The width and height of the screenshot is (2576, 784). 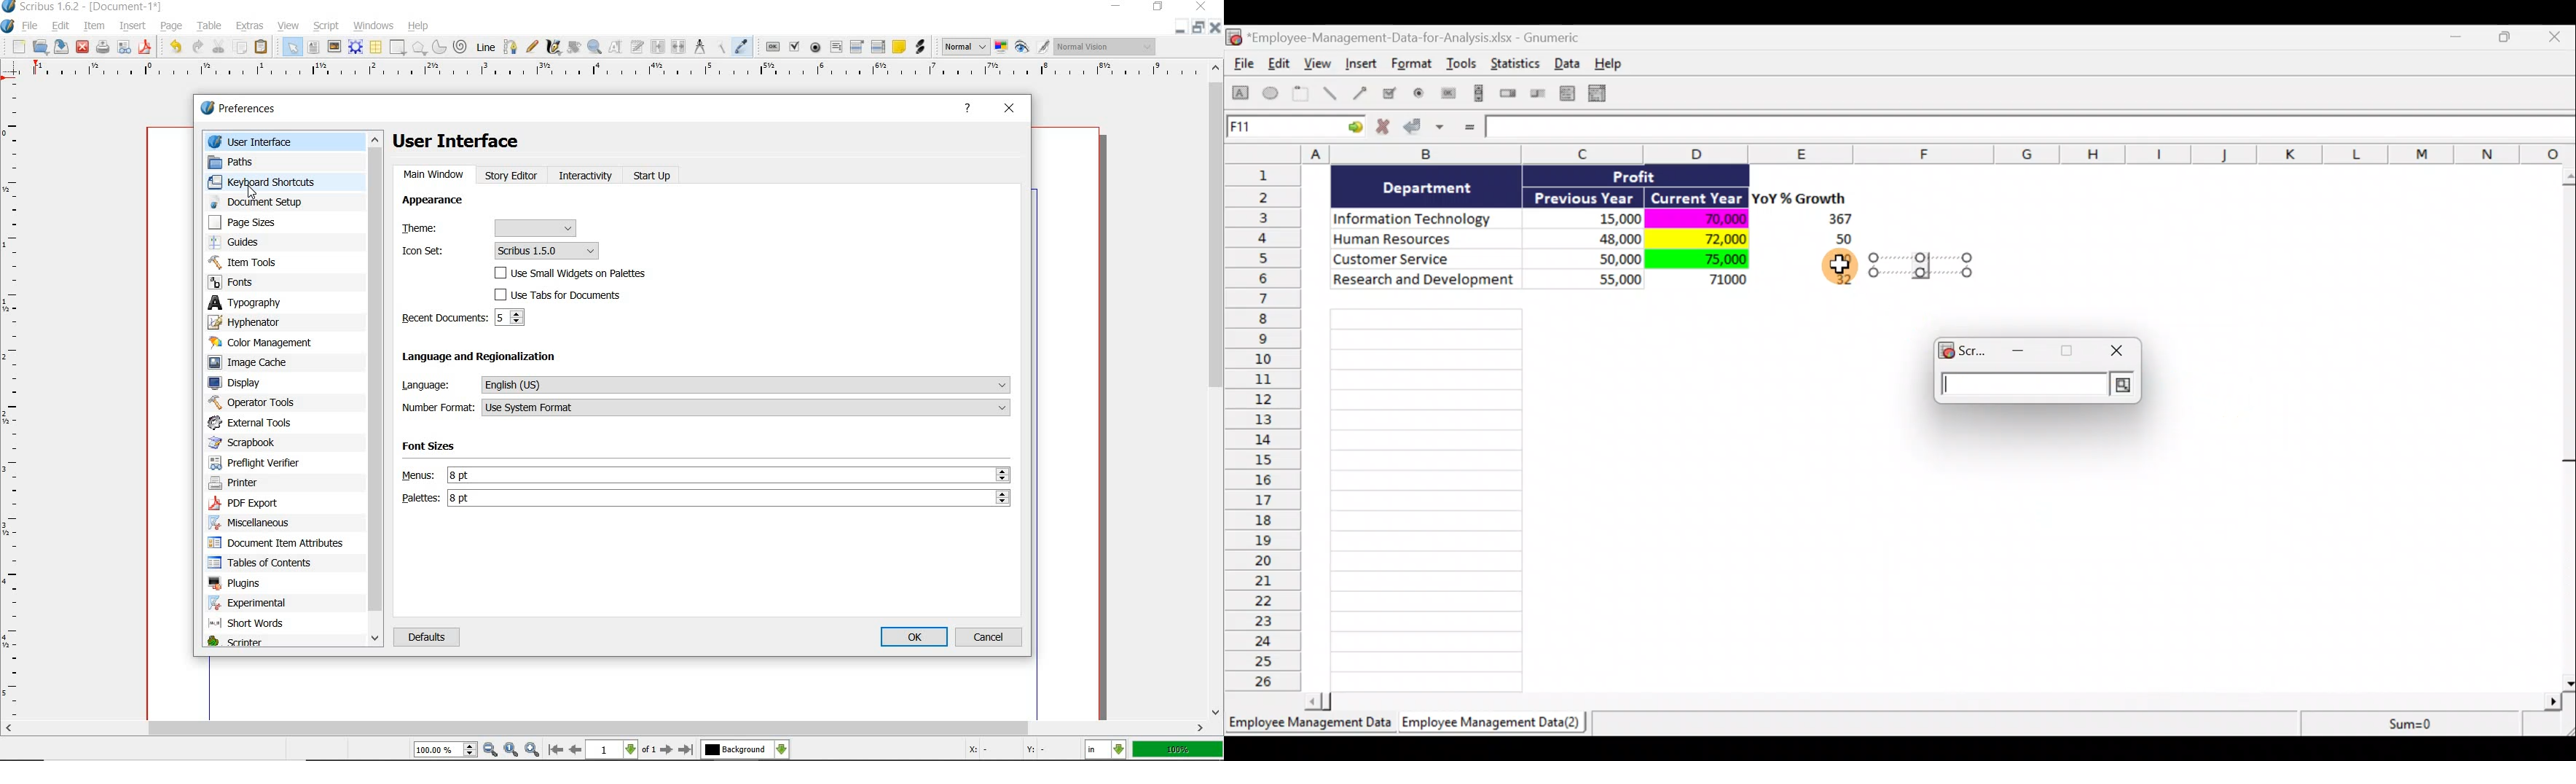 I want to click on scrollbar, so click(x=1217, y=390).